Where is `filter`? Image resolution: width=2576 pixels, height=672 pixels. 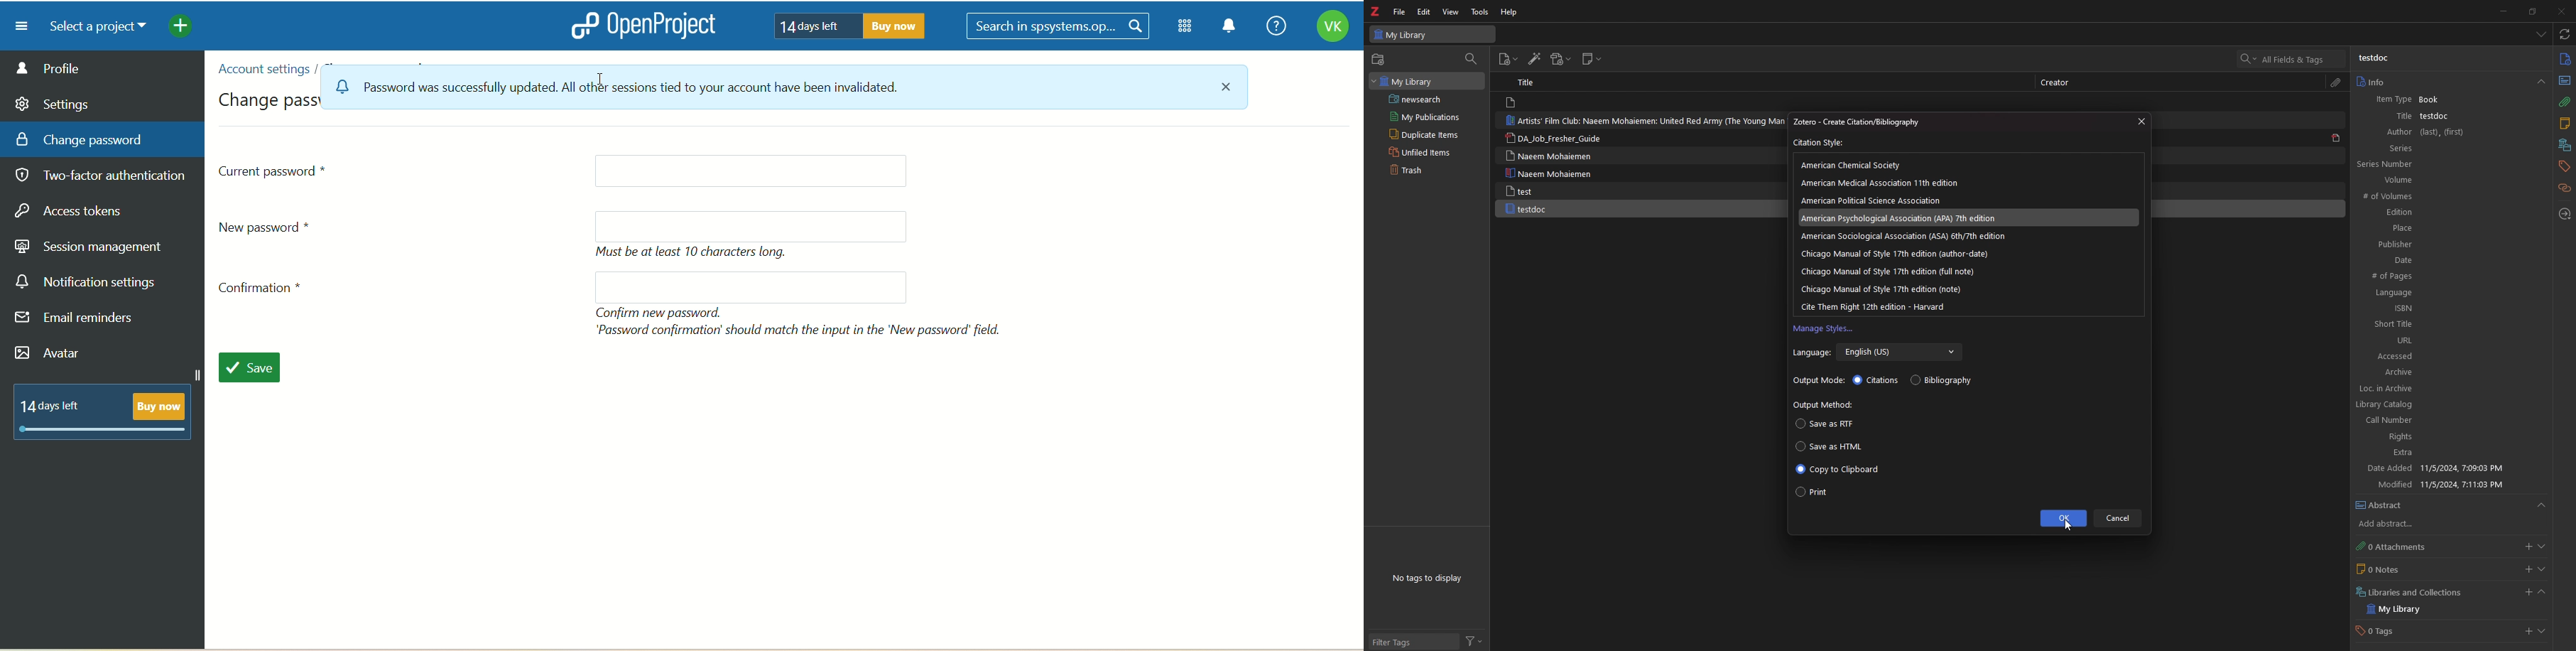
filter is located at coordinates (1474, 642).